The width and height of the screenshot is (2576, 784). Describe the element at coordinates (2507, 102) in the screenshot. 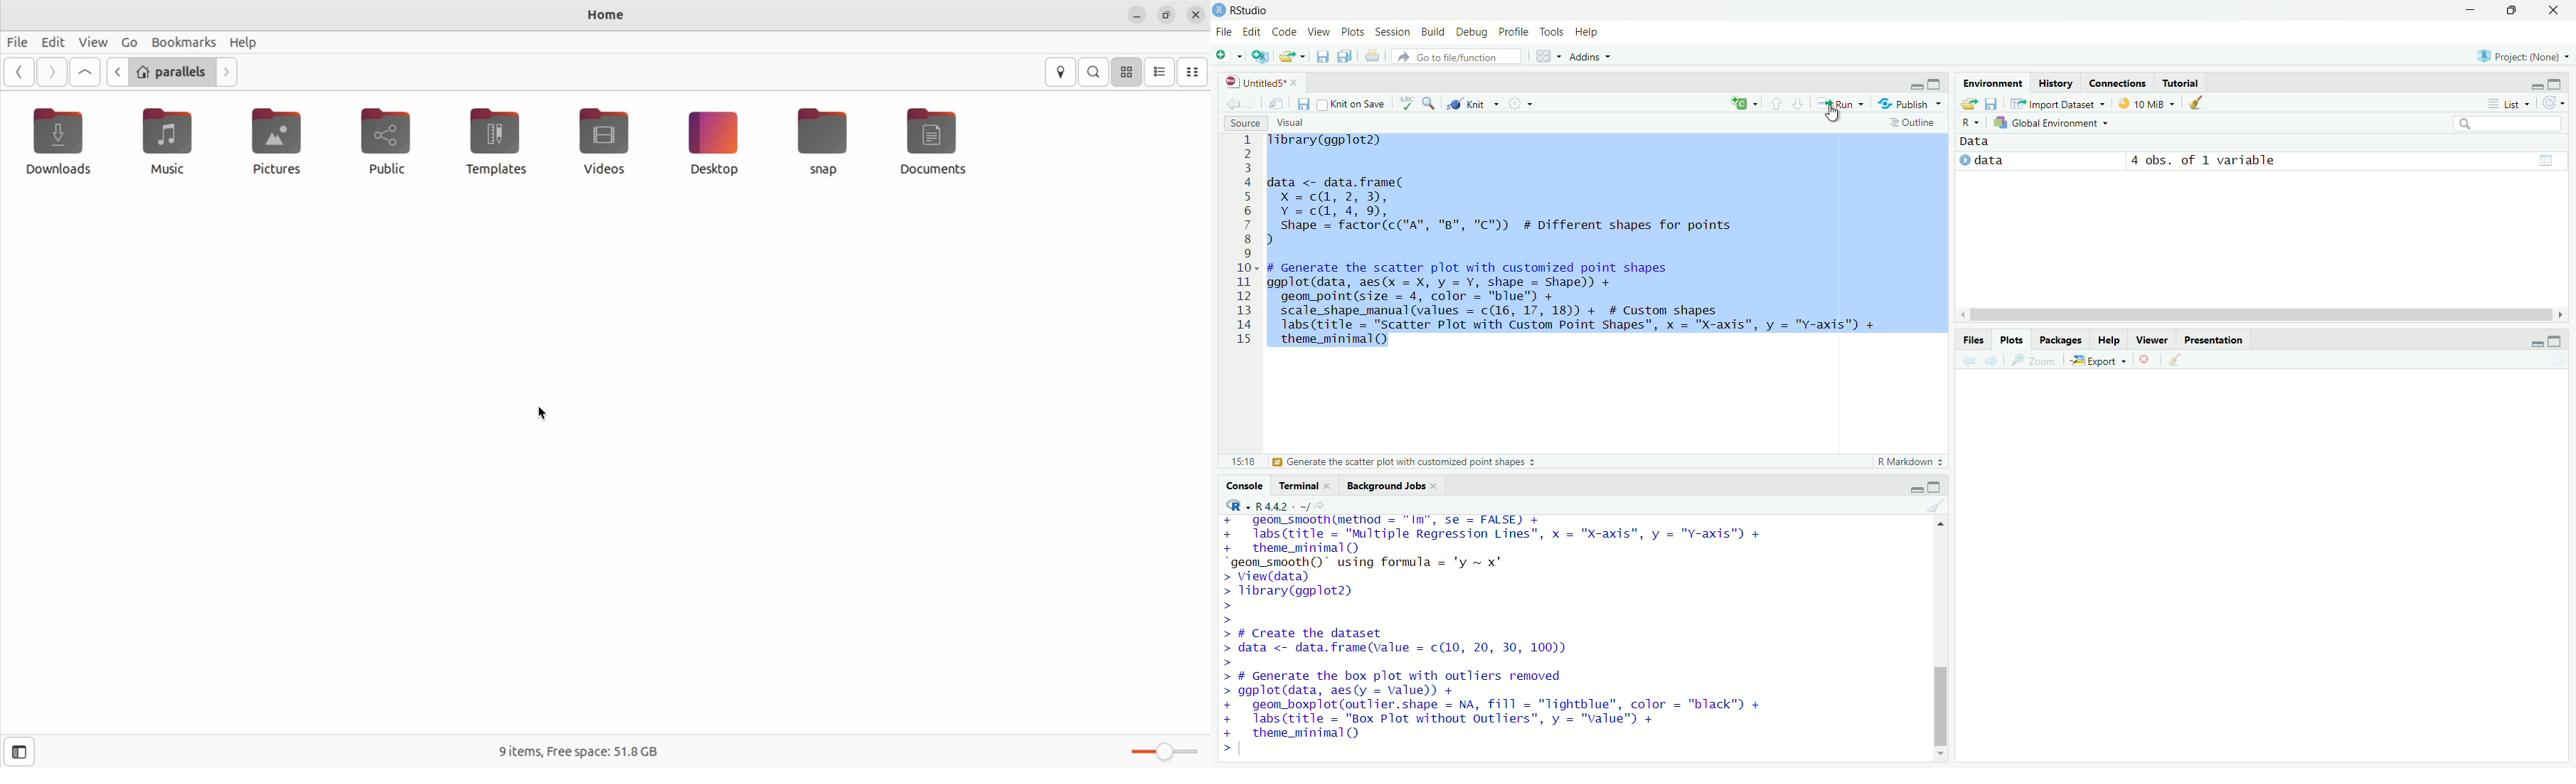

I see `List` at that location.